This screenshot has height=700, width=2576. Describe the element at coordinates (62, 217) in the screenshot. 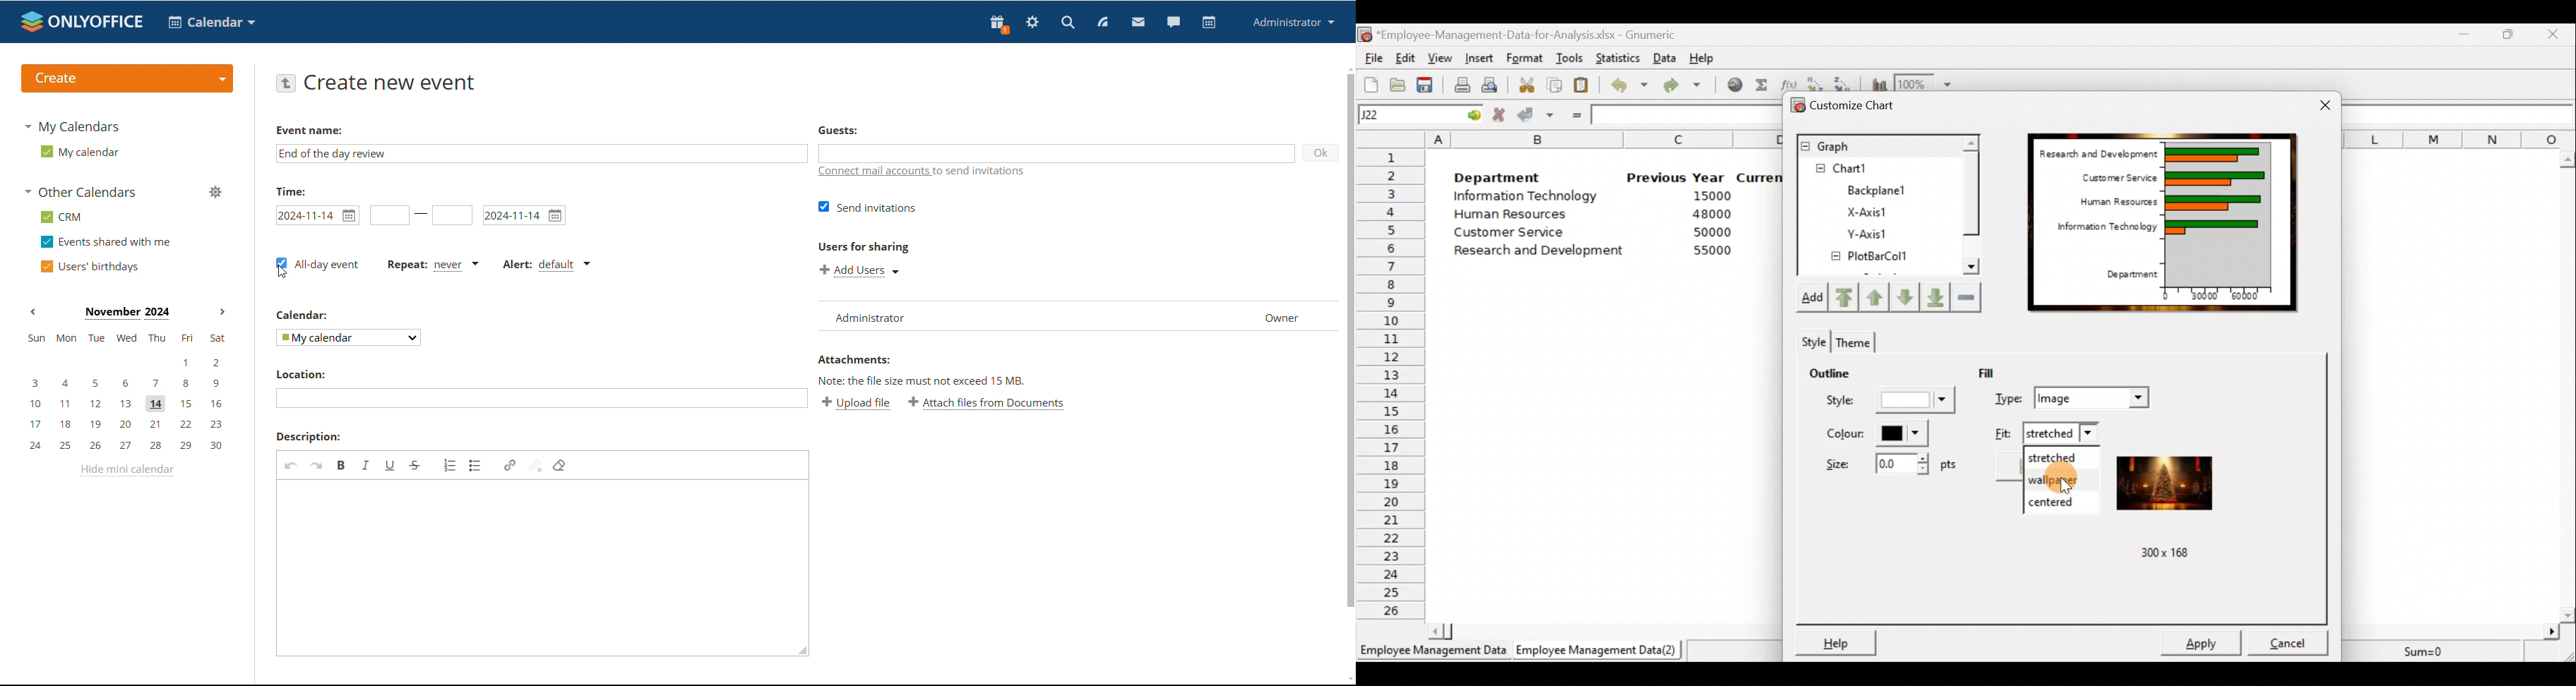

I see `crm` at that location.